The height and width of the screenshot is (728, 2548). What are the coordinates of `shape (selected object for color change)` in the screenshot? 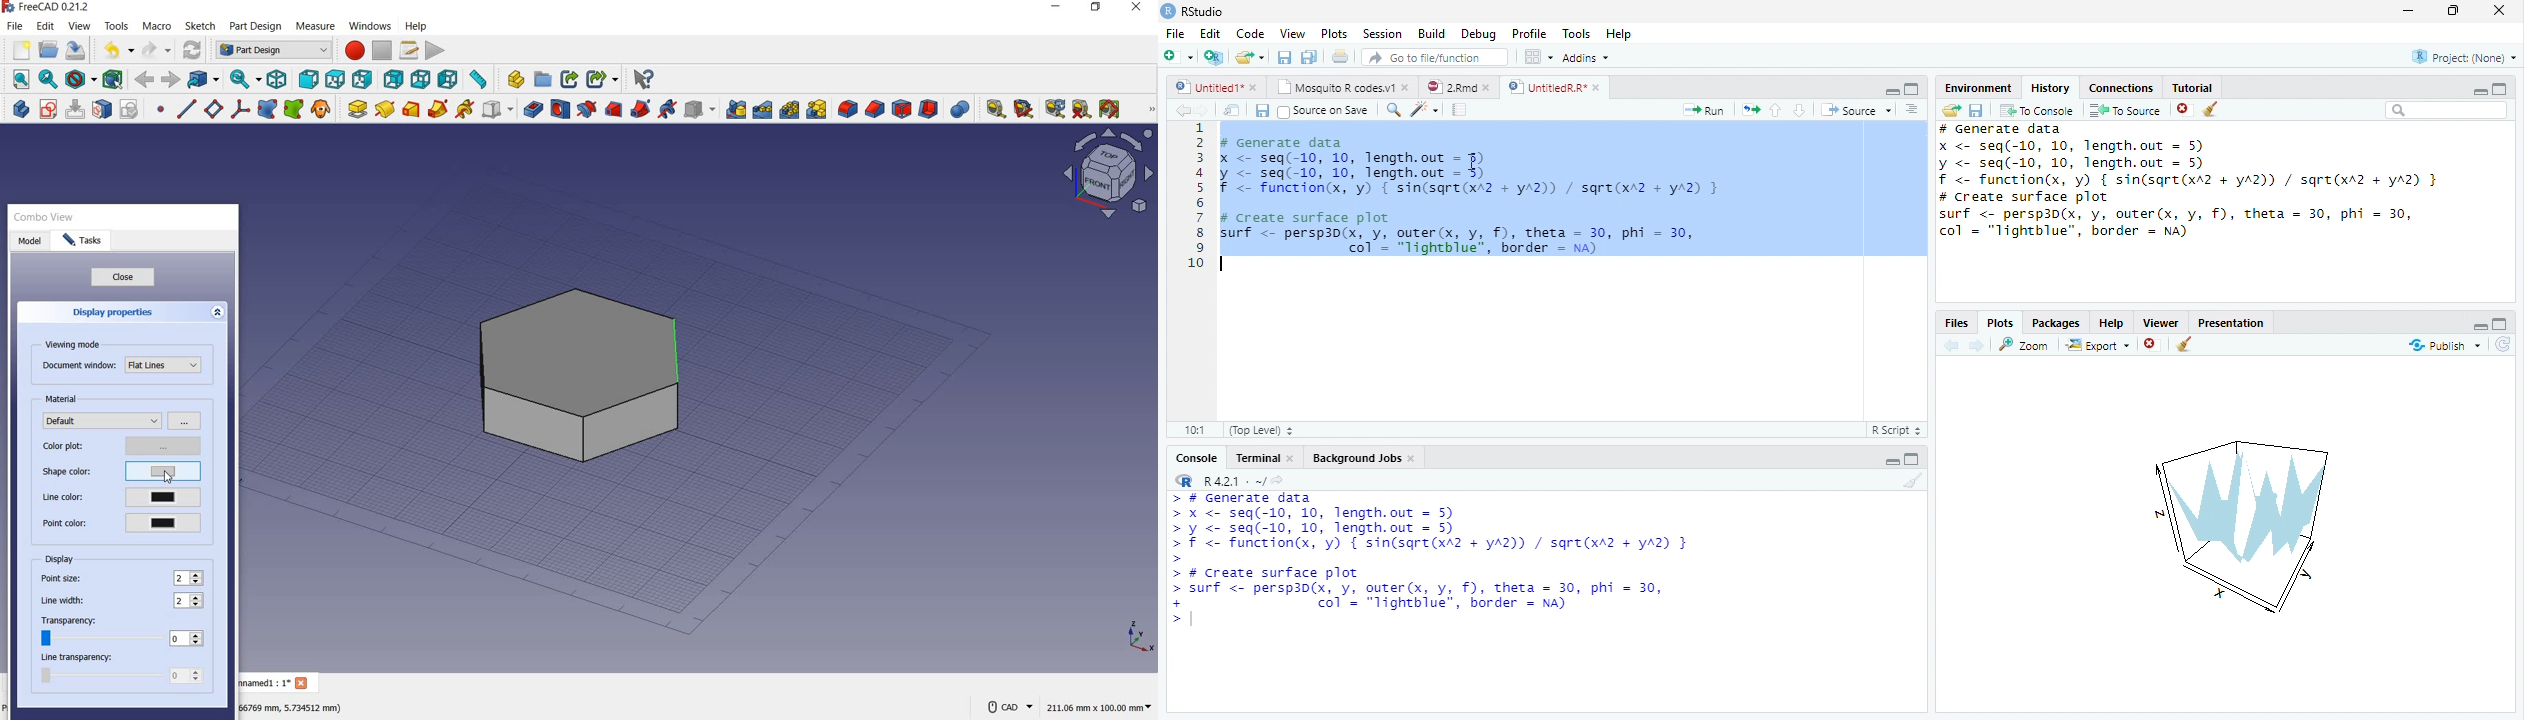 It's located at (573, 374).